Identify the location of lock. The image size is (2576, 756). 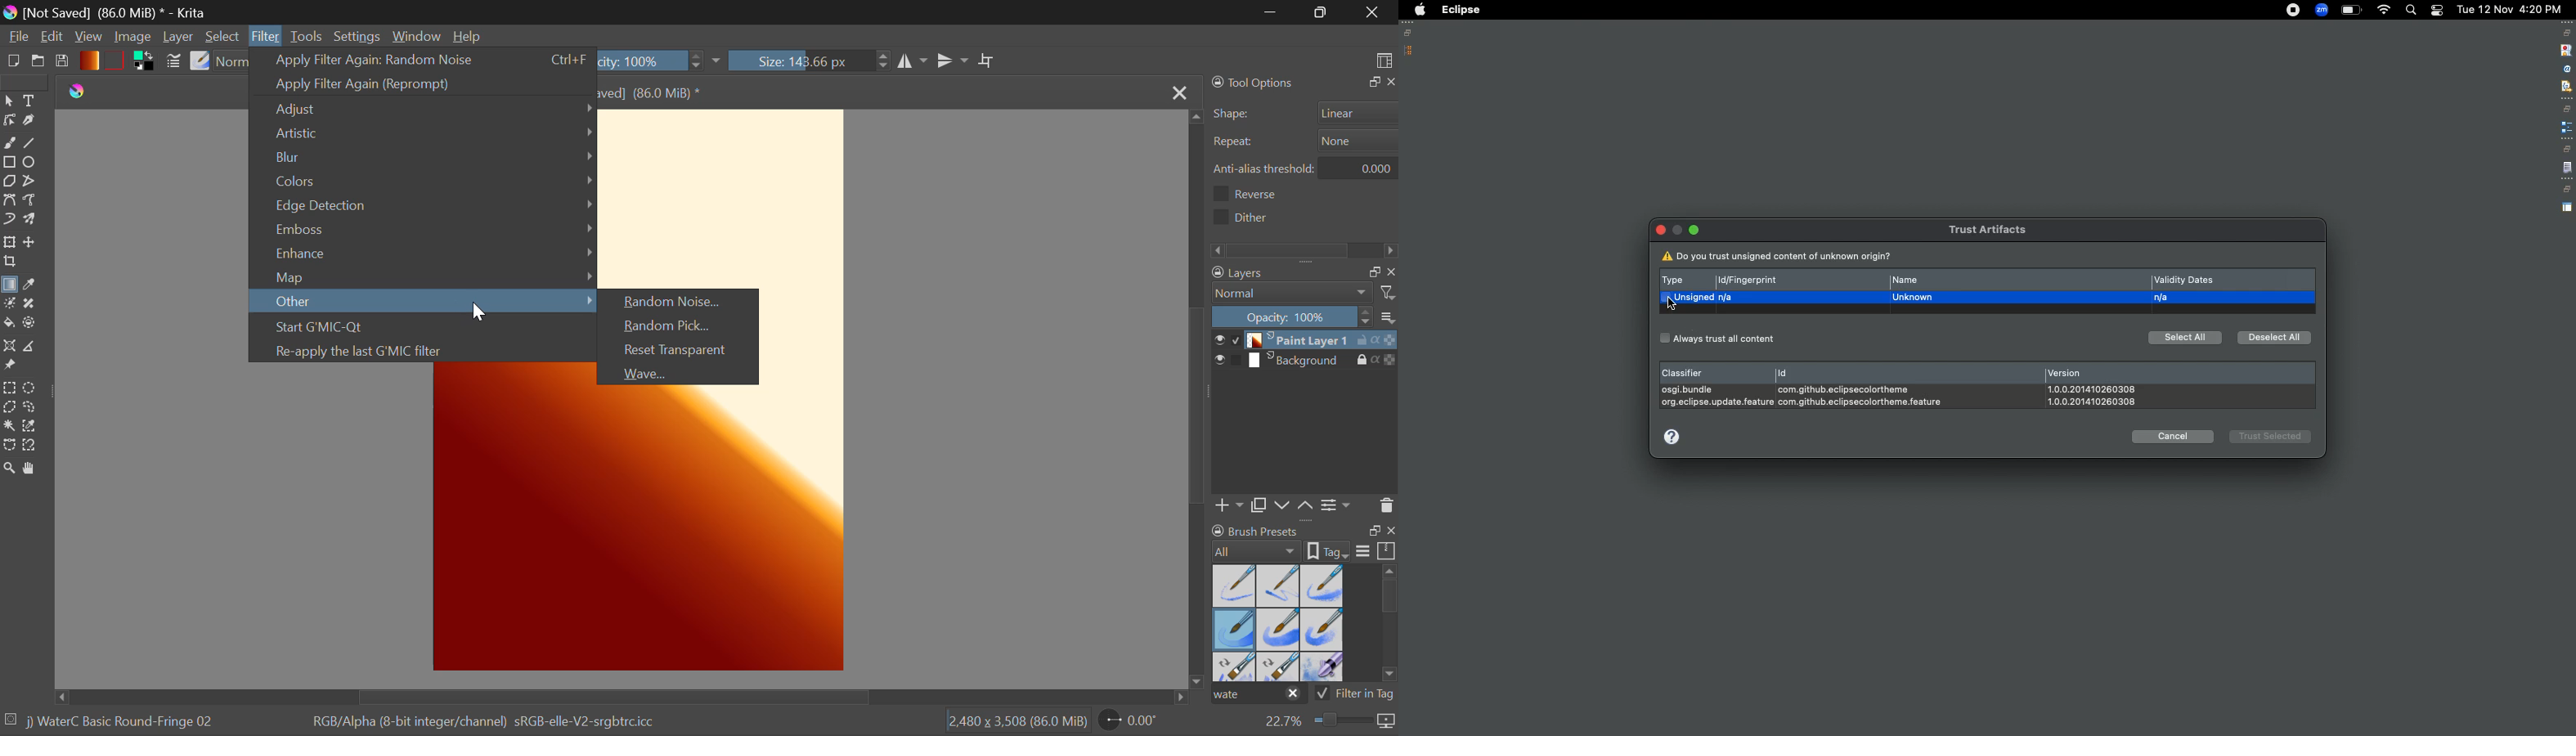
(1365, 342).